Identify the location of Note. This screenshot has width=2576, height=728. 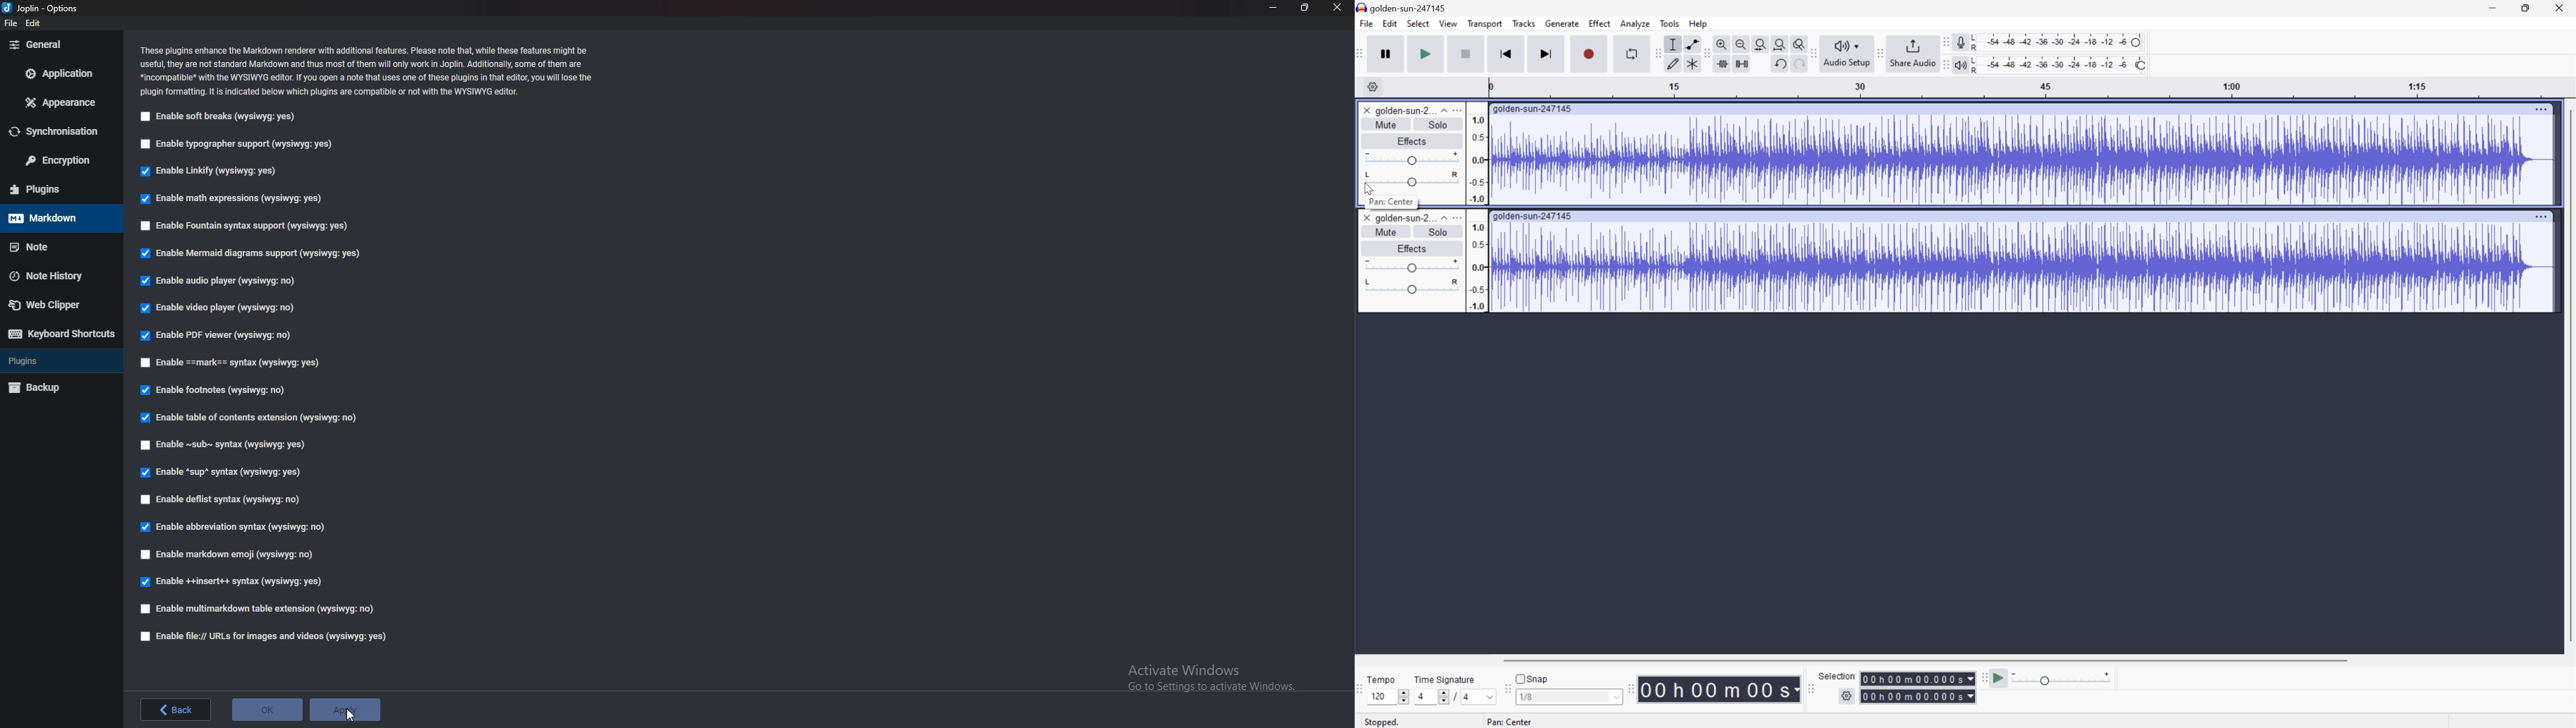
(61, 246).